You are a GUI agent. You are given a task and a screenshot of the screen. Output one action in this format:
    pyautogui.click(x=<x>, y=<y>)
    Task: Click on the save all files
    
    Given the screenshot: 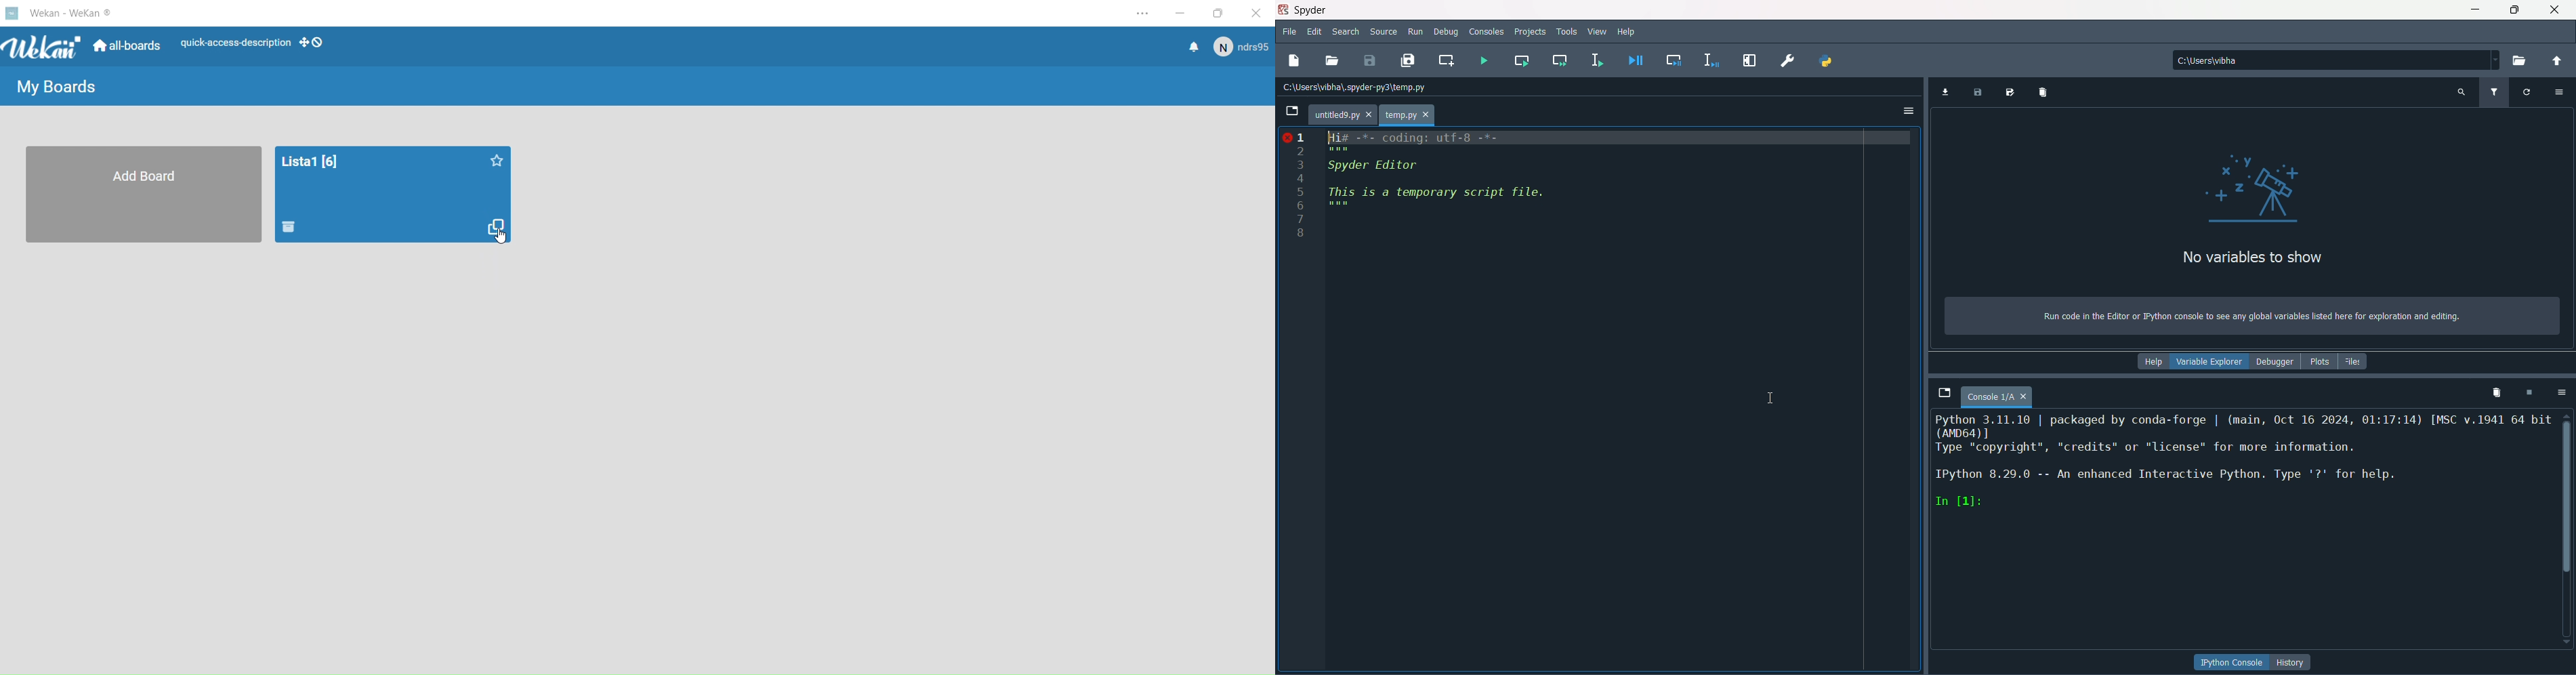 What is the action you would take?
    pyautogui.click(x=1407, y=60)
    